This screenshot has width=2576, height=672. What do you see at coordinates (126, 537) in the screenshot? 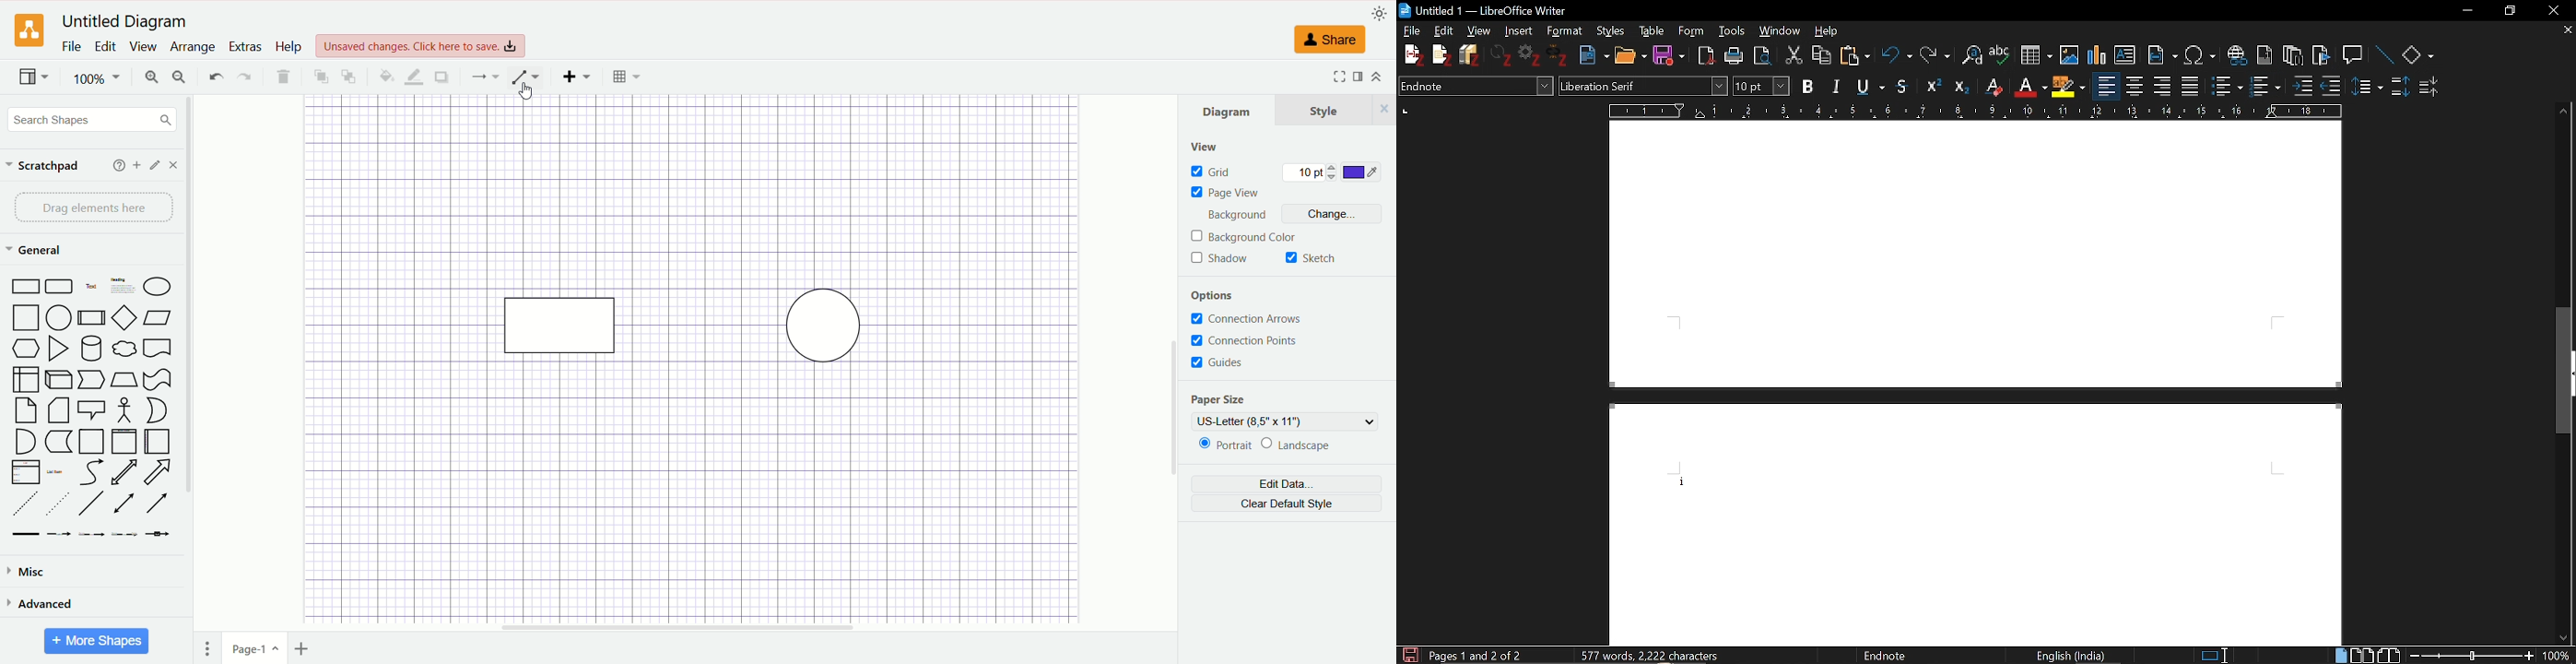
I see `Connector with 3 Labels` at bounding box center [126, 537].